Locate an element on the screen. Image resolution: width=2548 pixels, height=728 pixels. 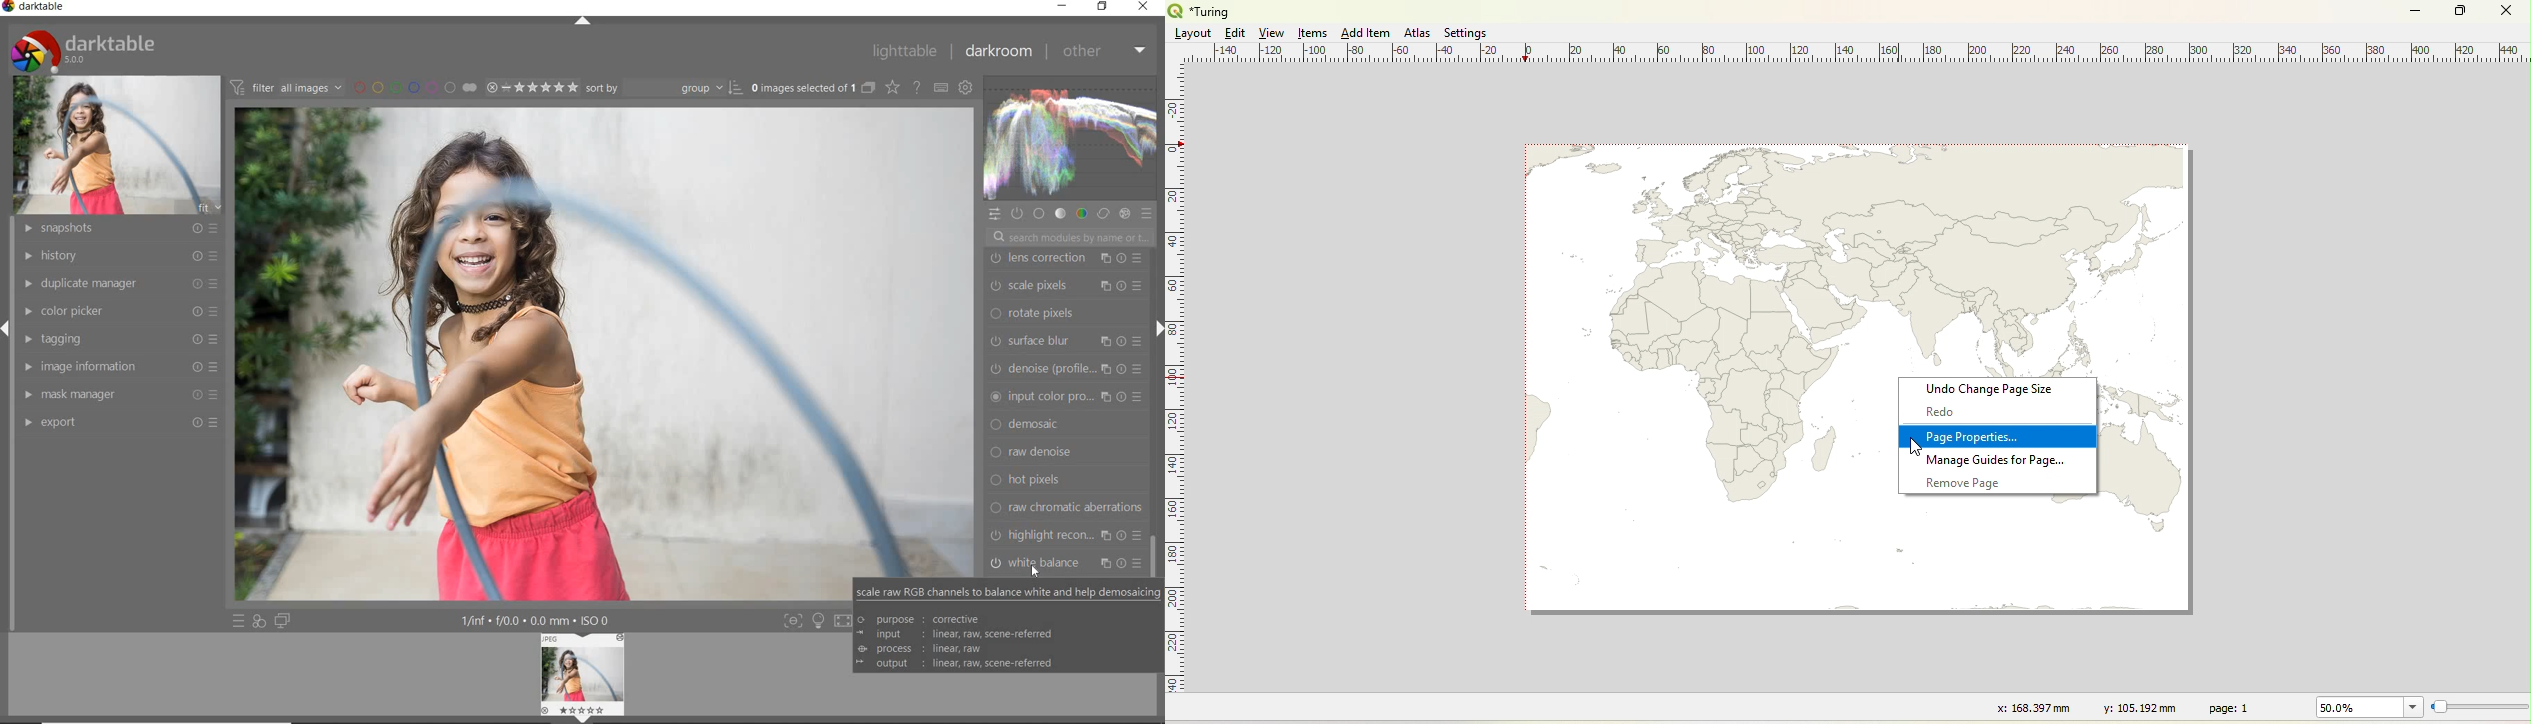
selected image range rating is located at coordinates (531, 86).